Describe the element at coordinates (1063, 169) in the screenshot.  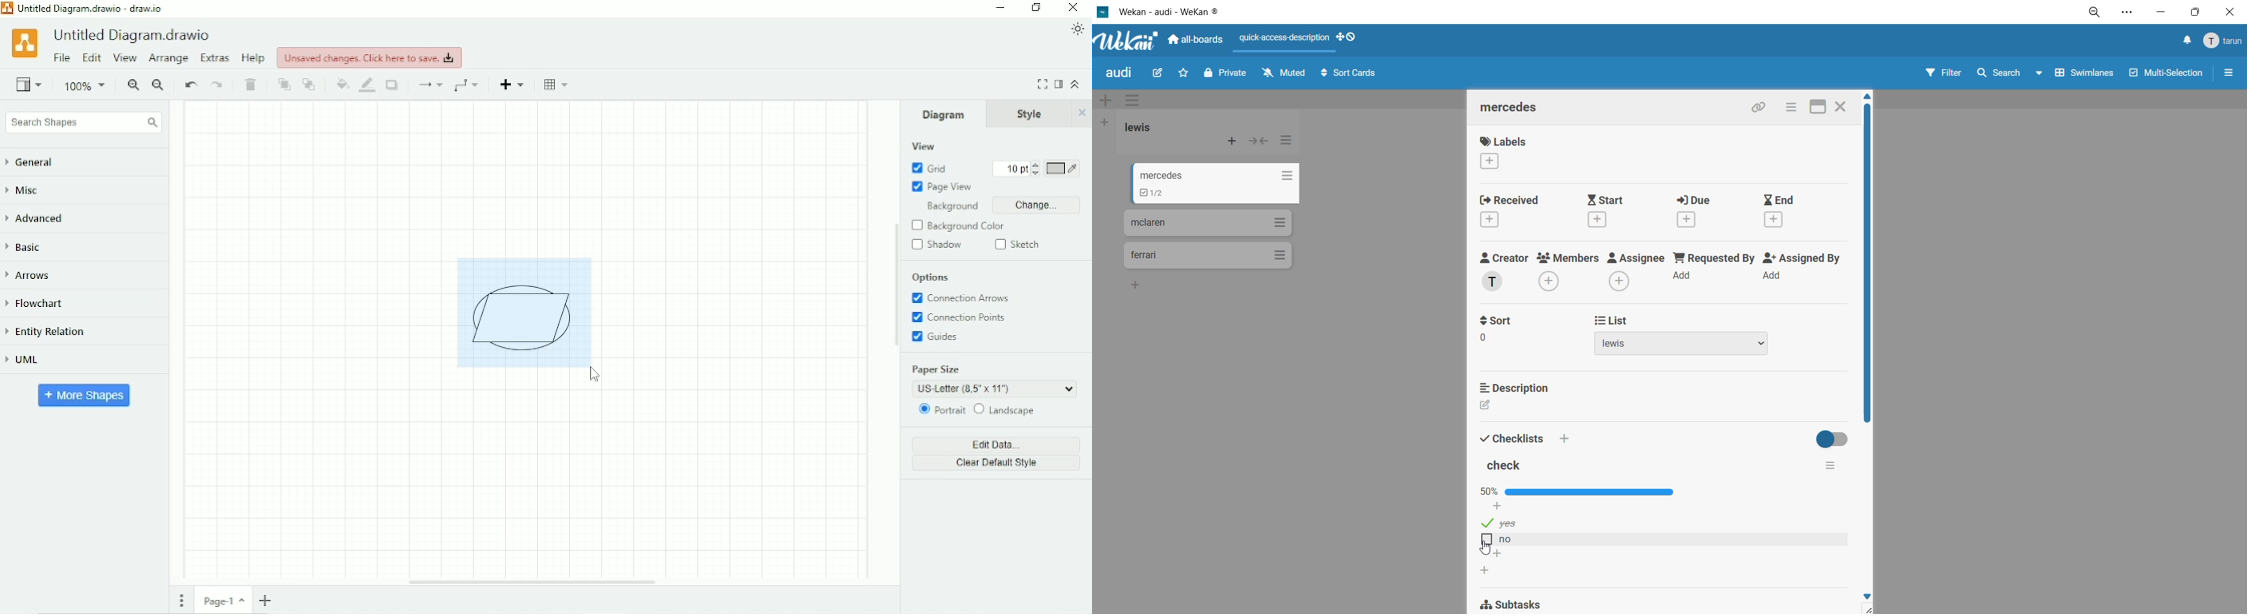
I see `Grid color` at that location.